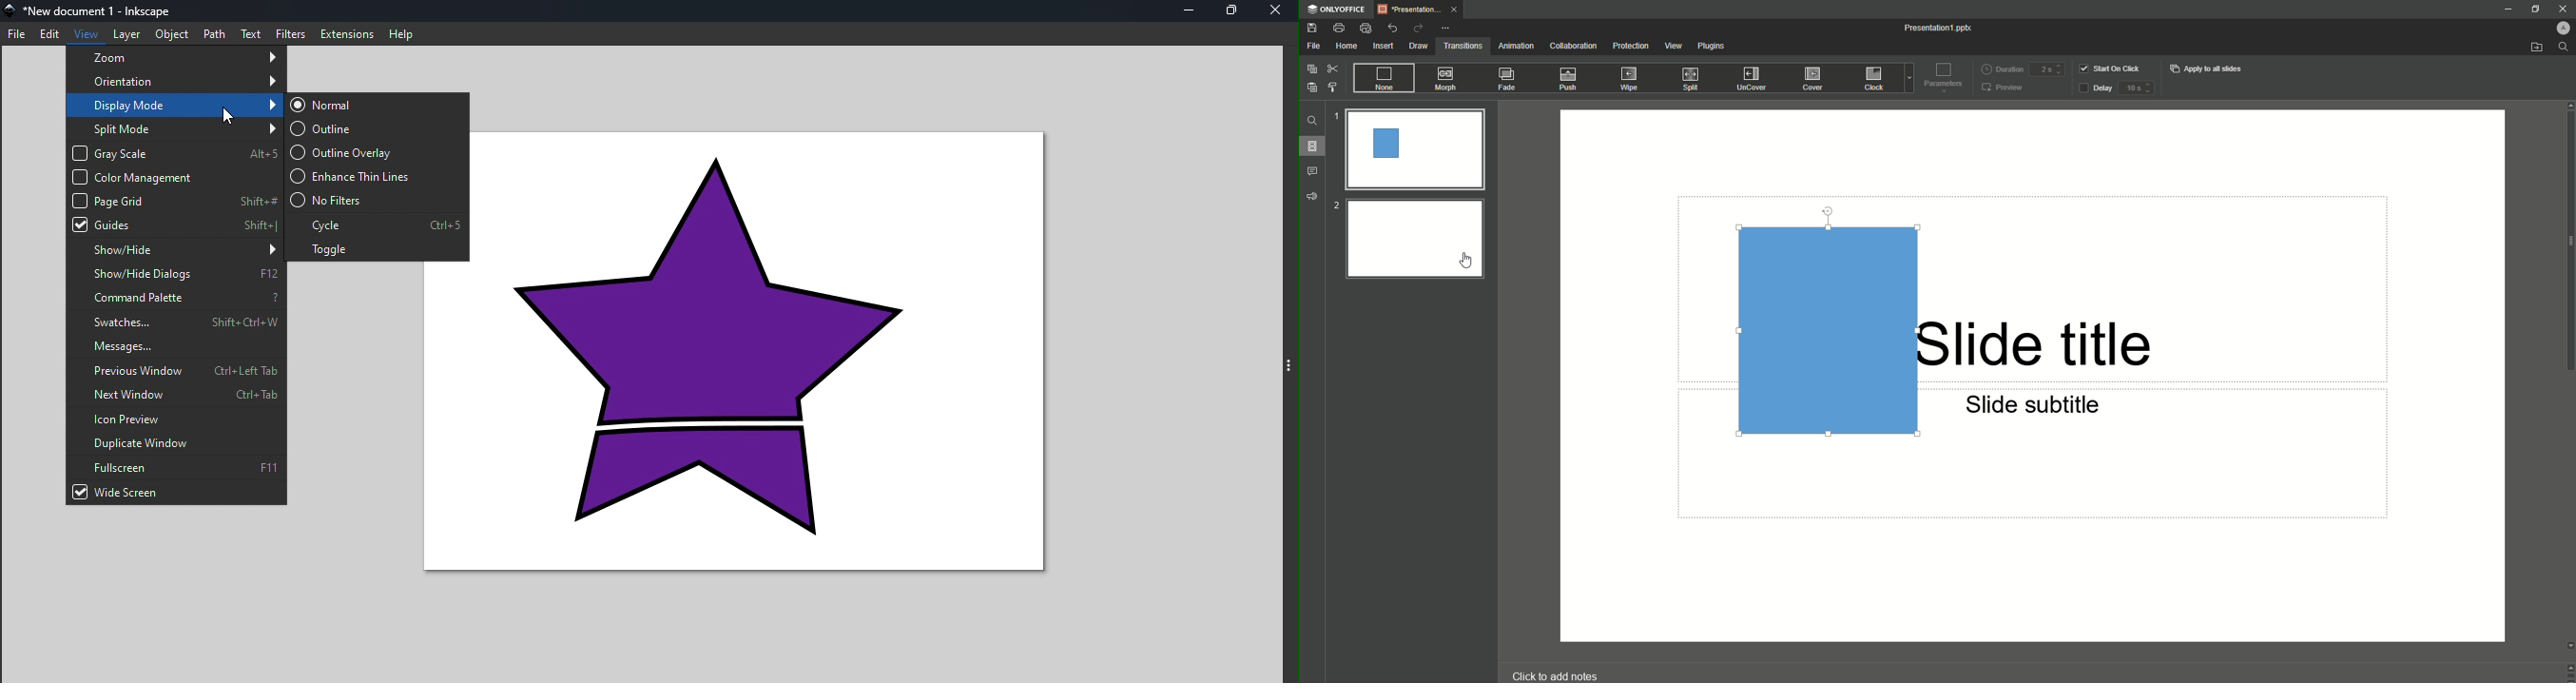 This screenshot has height=700, width=2576. What do you see at coordinates (218, 30) in the screenshot?
I see `Path` at bounding box center [218, 30].